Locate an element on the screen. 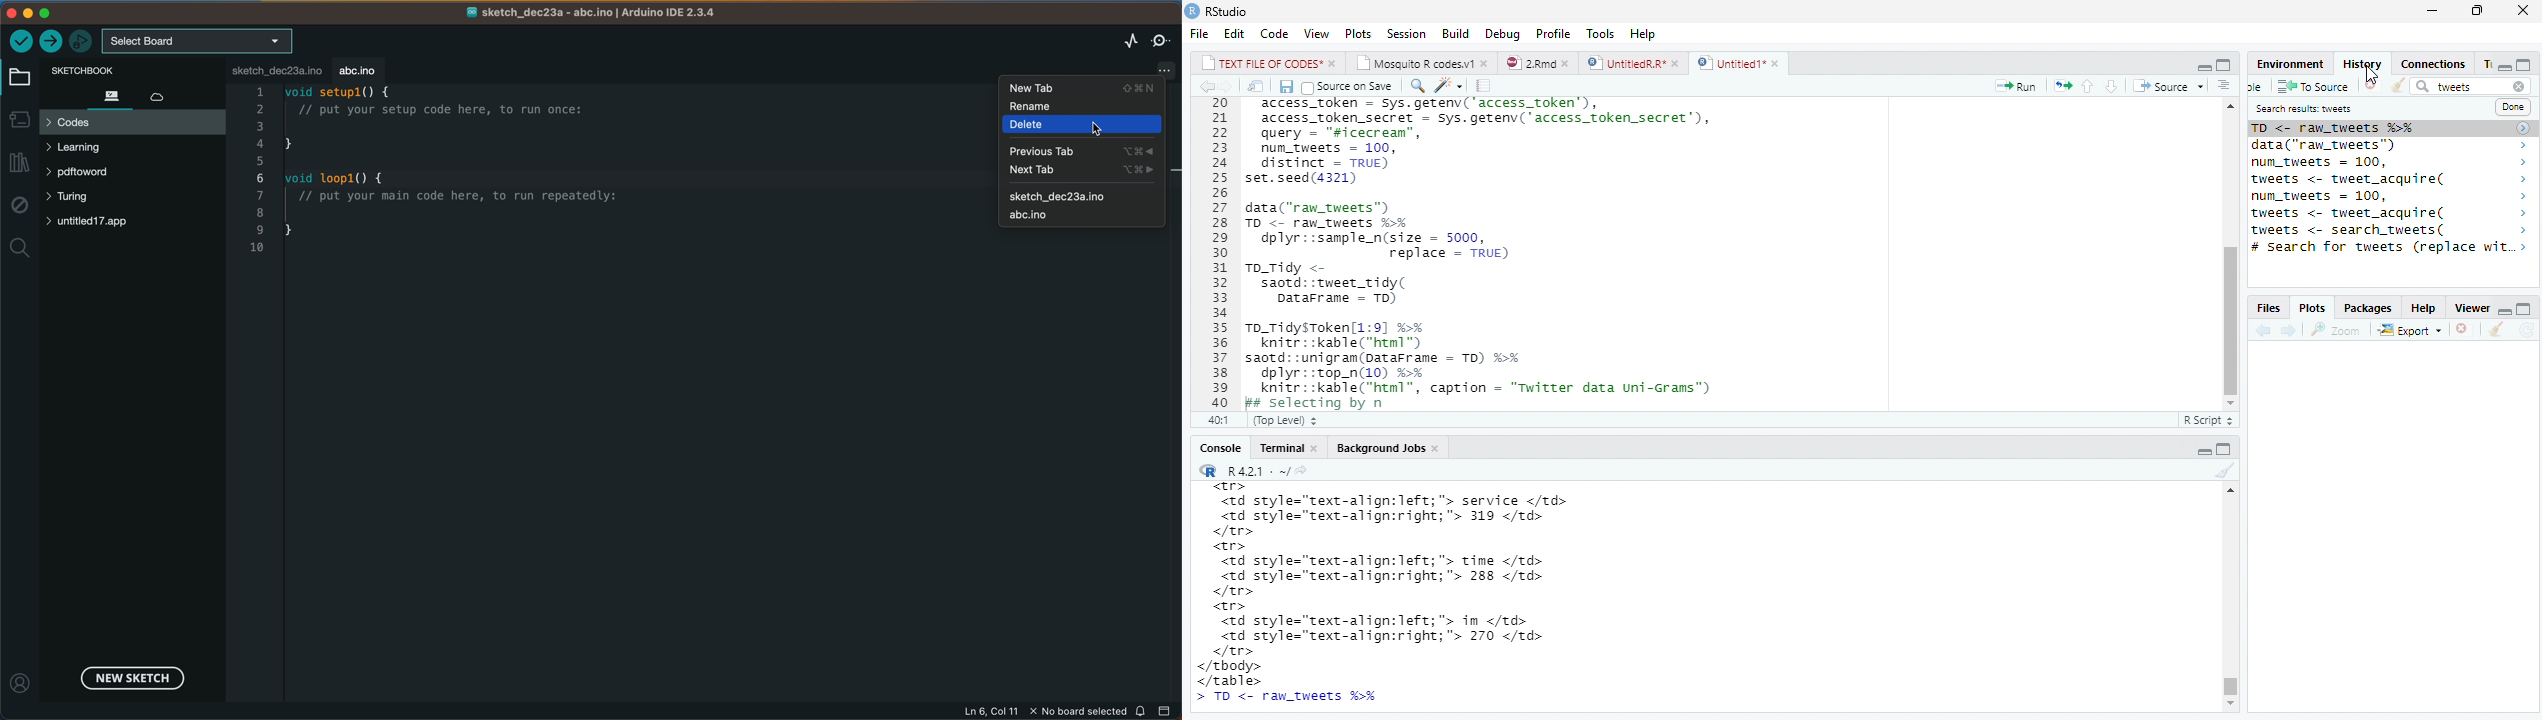  Debug is located at coordinates (1500, 34).